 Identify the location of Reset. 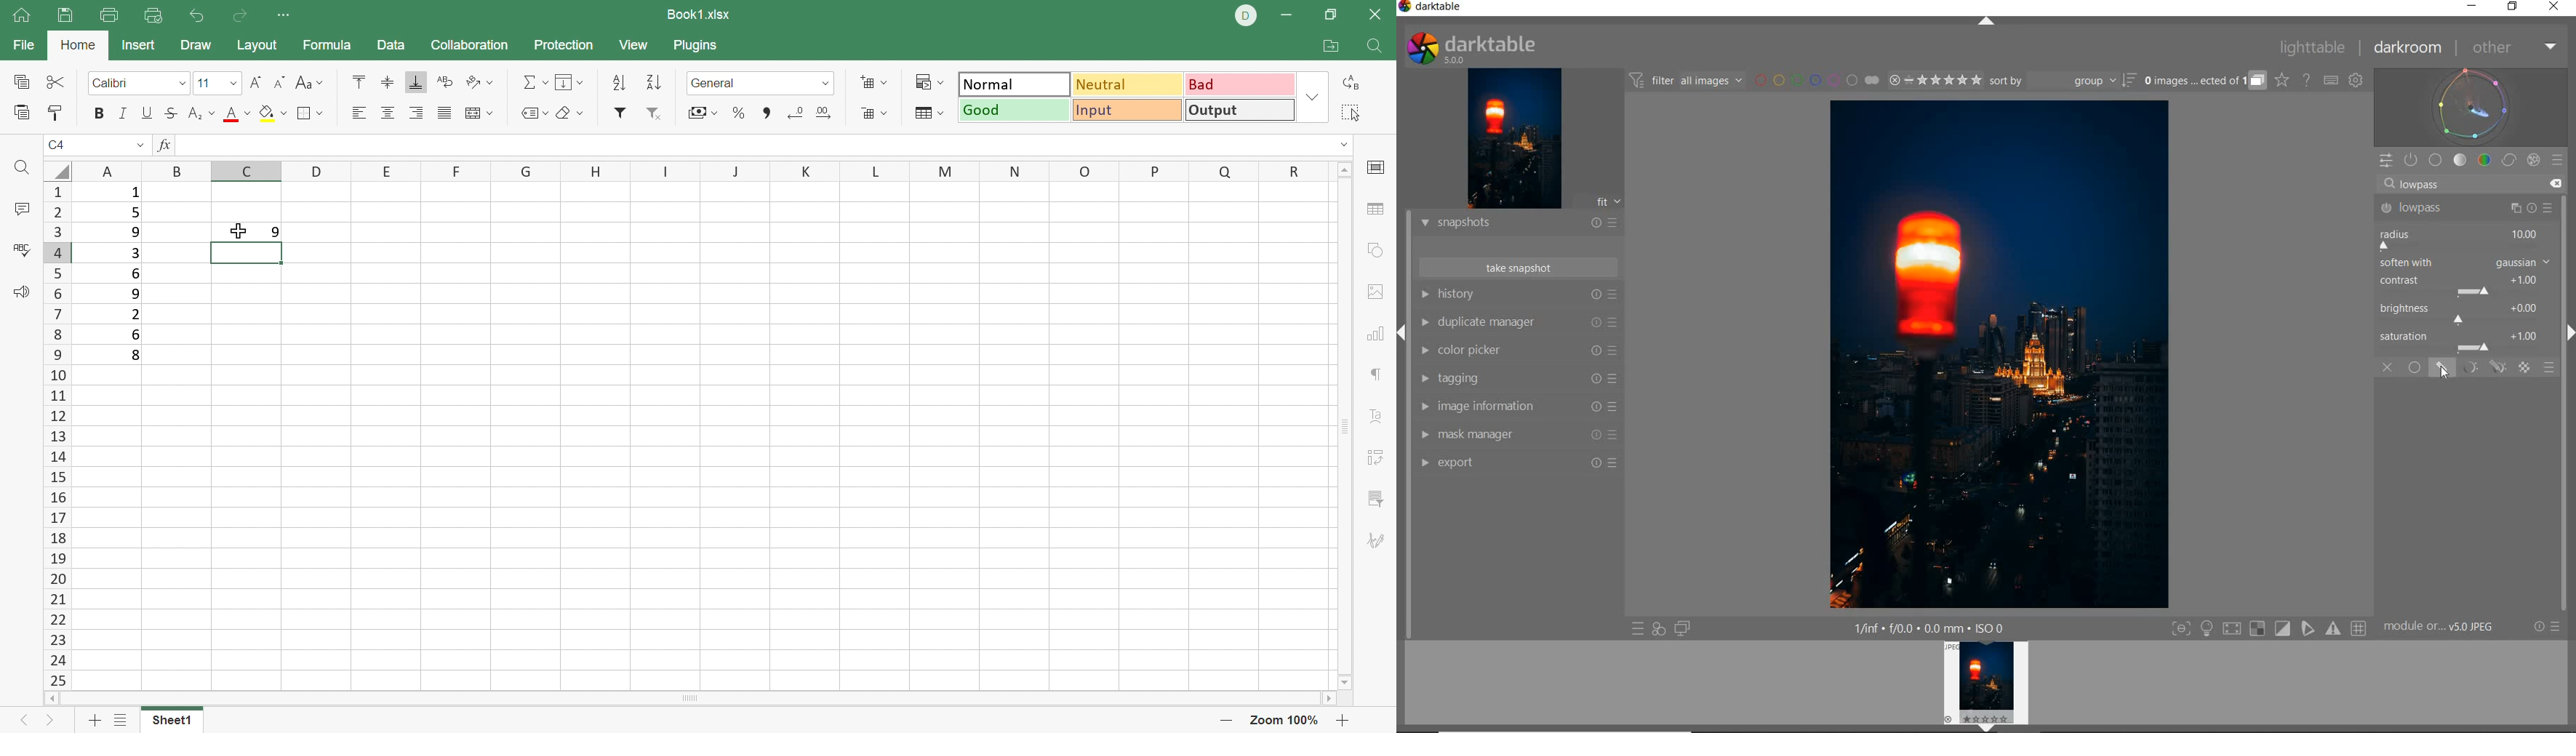
(1598, 409).